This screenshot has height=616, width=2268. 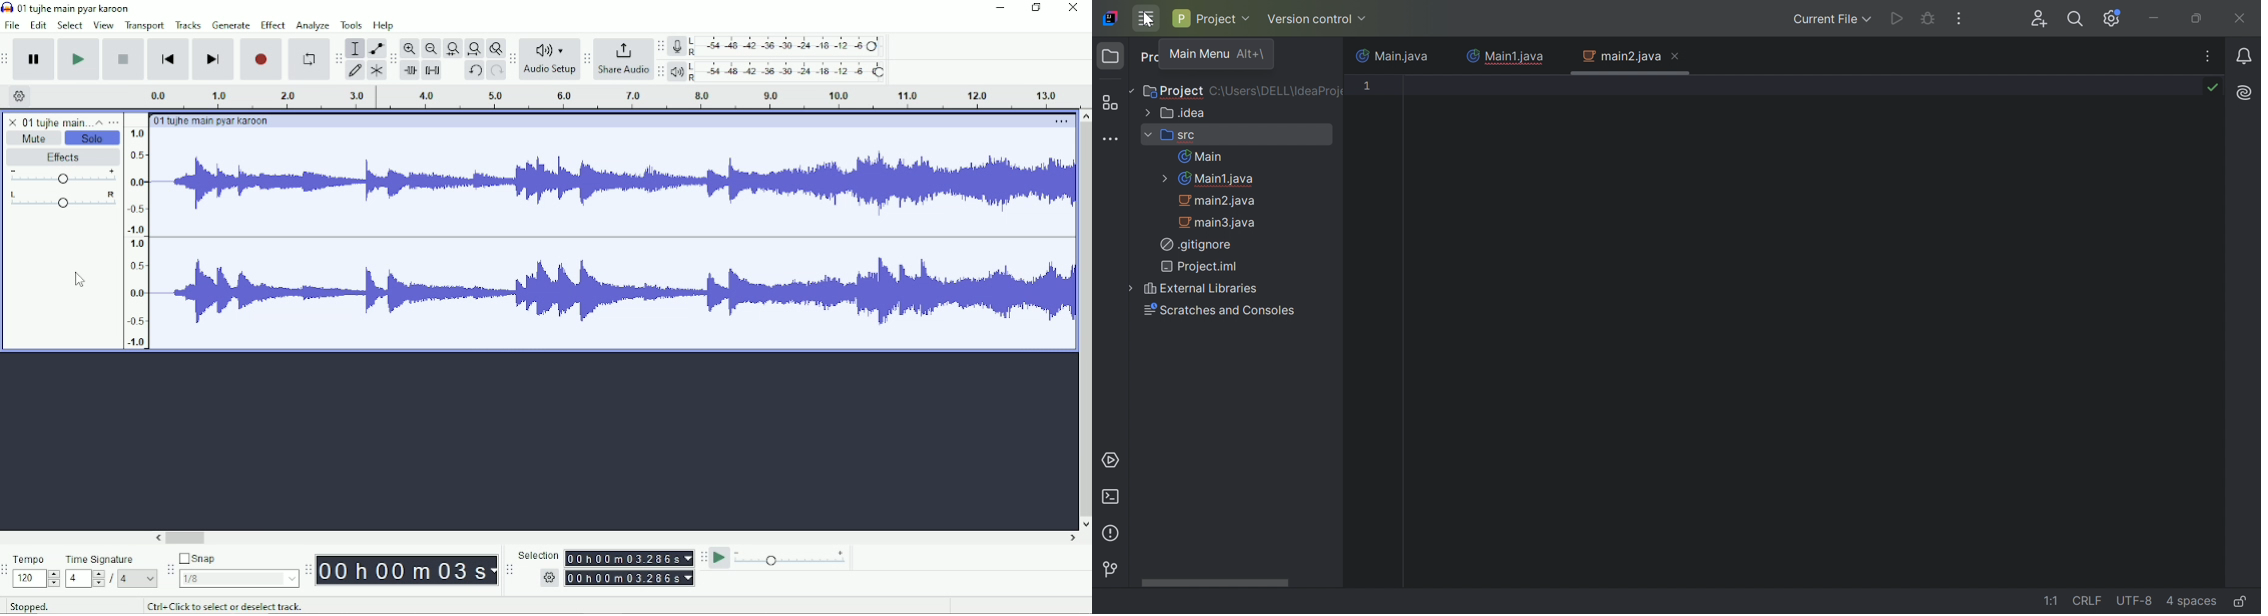 What do you see at coordinates (170, 570) in the screenshot?
I see `Audacity snapping toolbar` at bounding box center [170, 570].